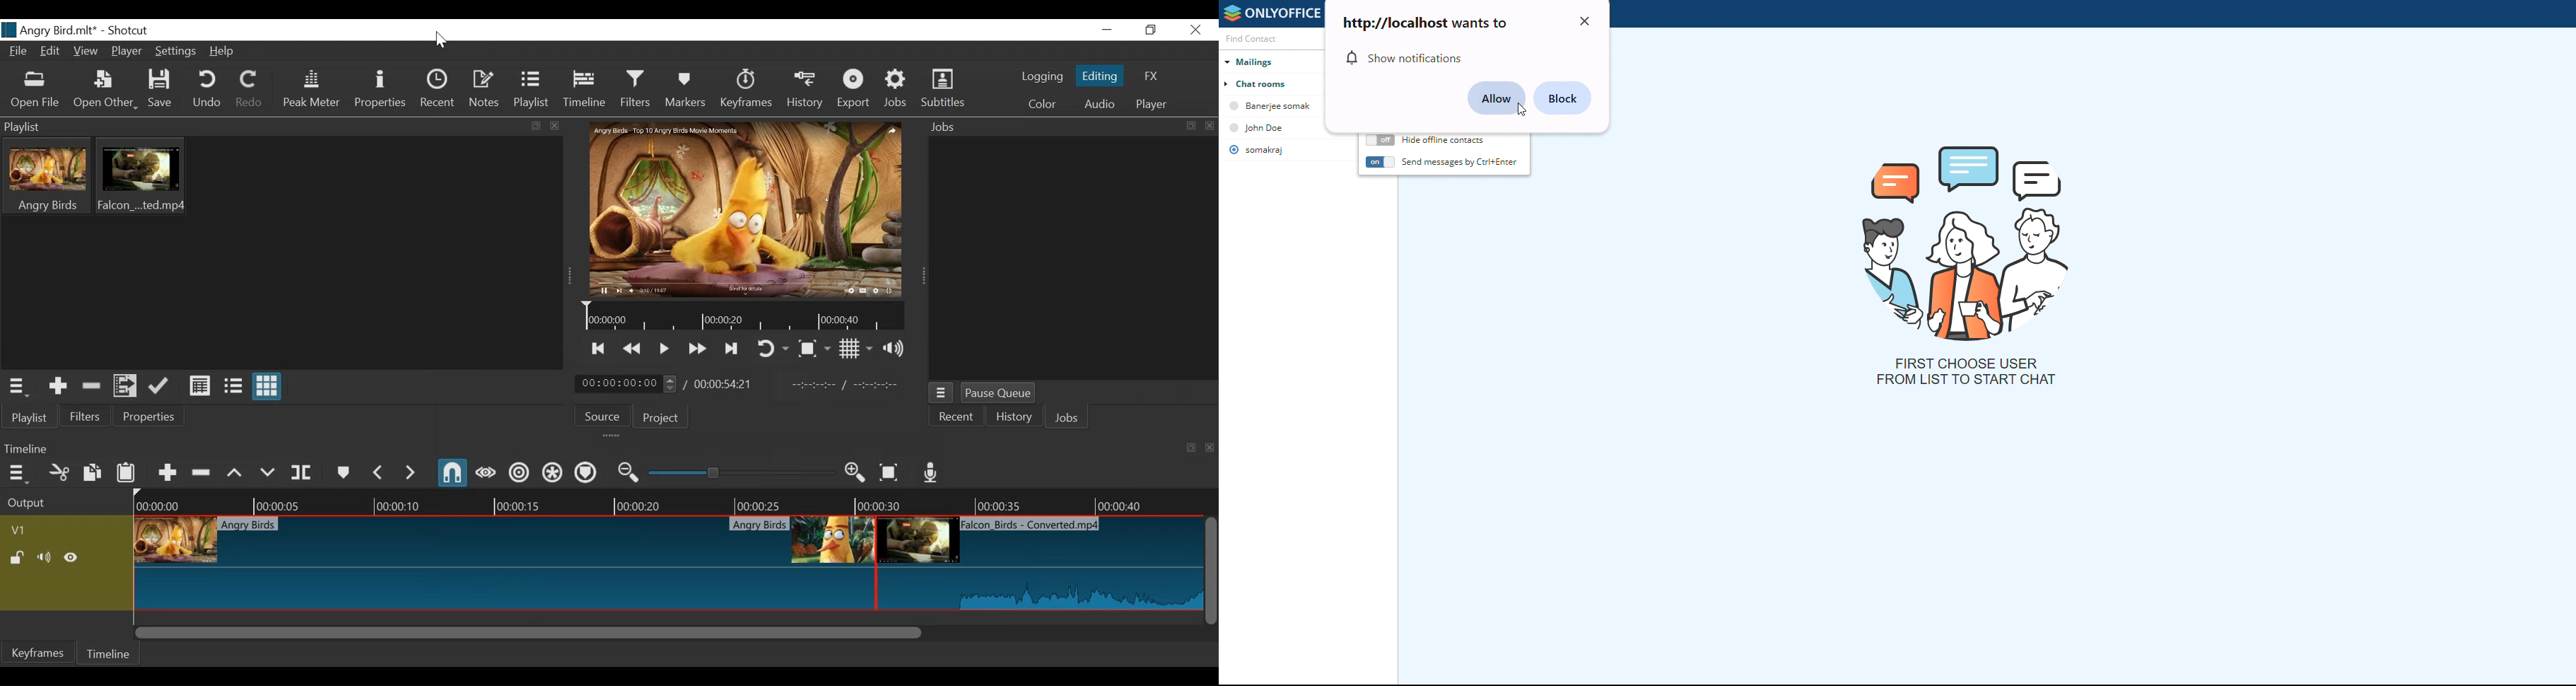 Image resolution: width=2576 pixels, height=700 pixels. Describe the element at coordinates (684, 90) in the screenshot. I see `Markers` at that location.